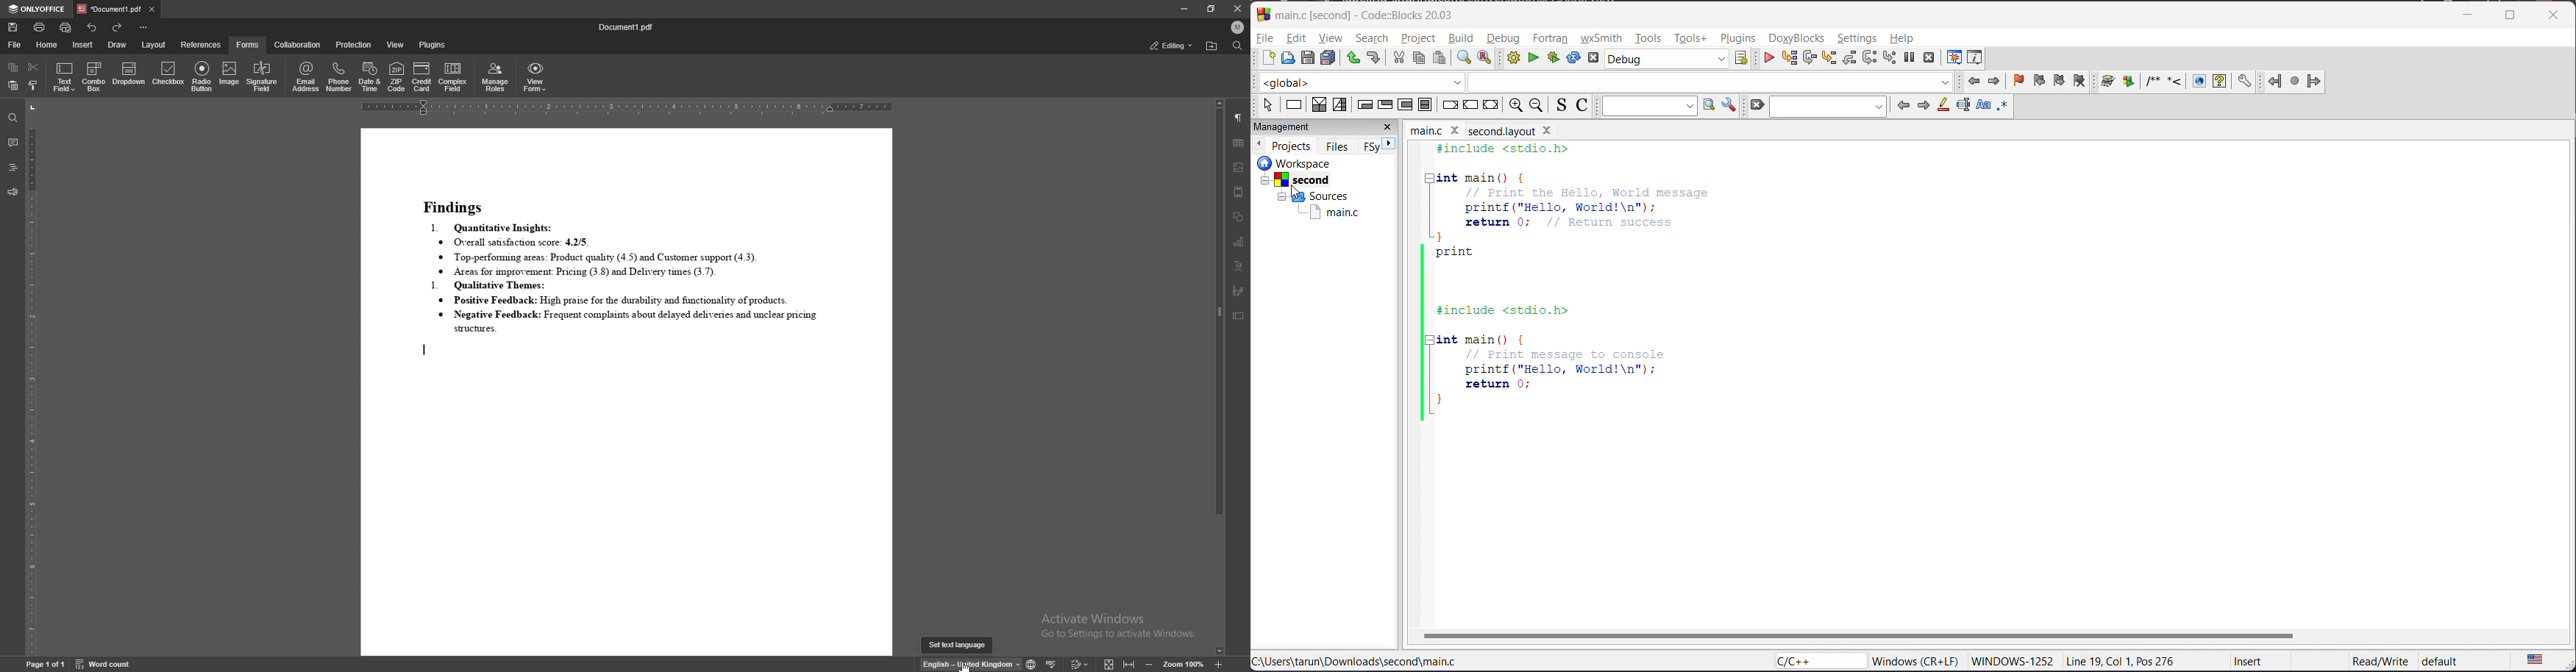  I want to click on fortran, so click(1551, 36).